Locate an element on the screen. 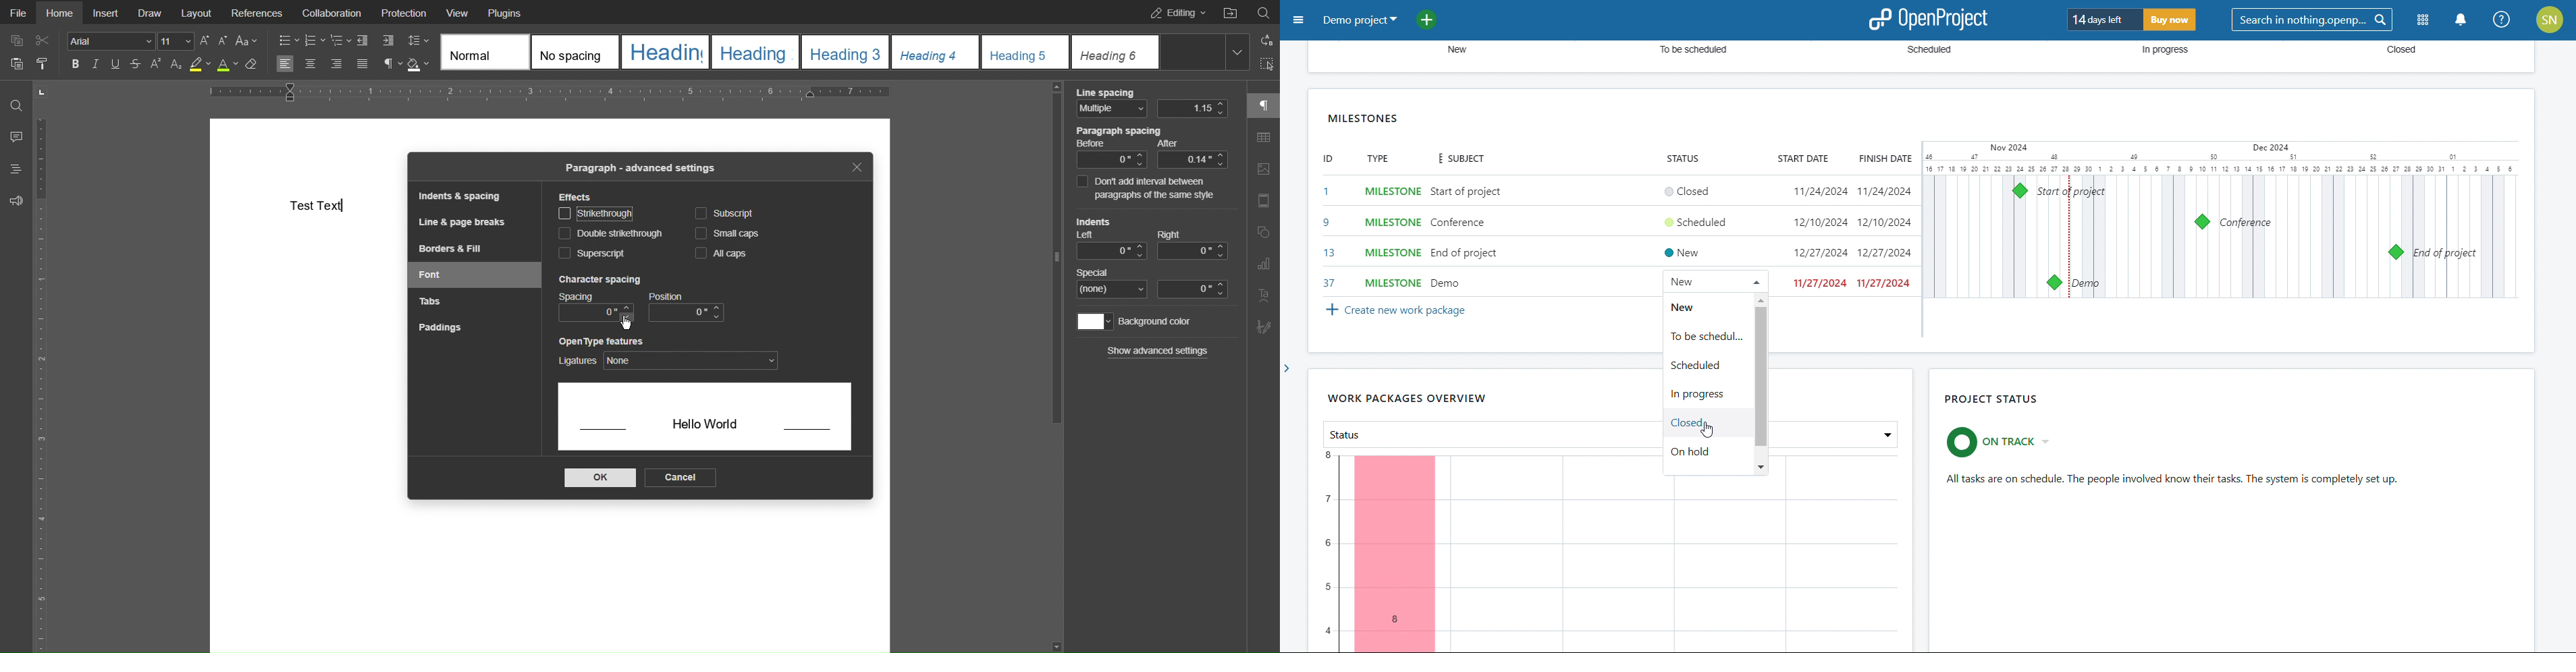 The width and height of the screenshot is (2576, 672). Paddings is located at coordinates (438, 327).